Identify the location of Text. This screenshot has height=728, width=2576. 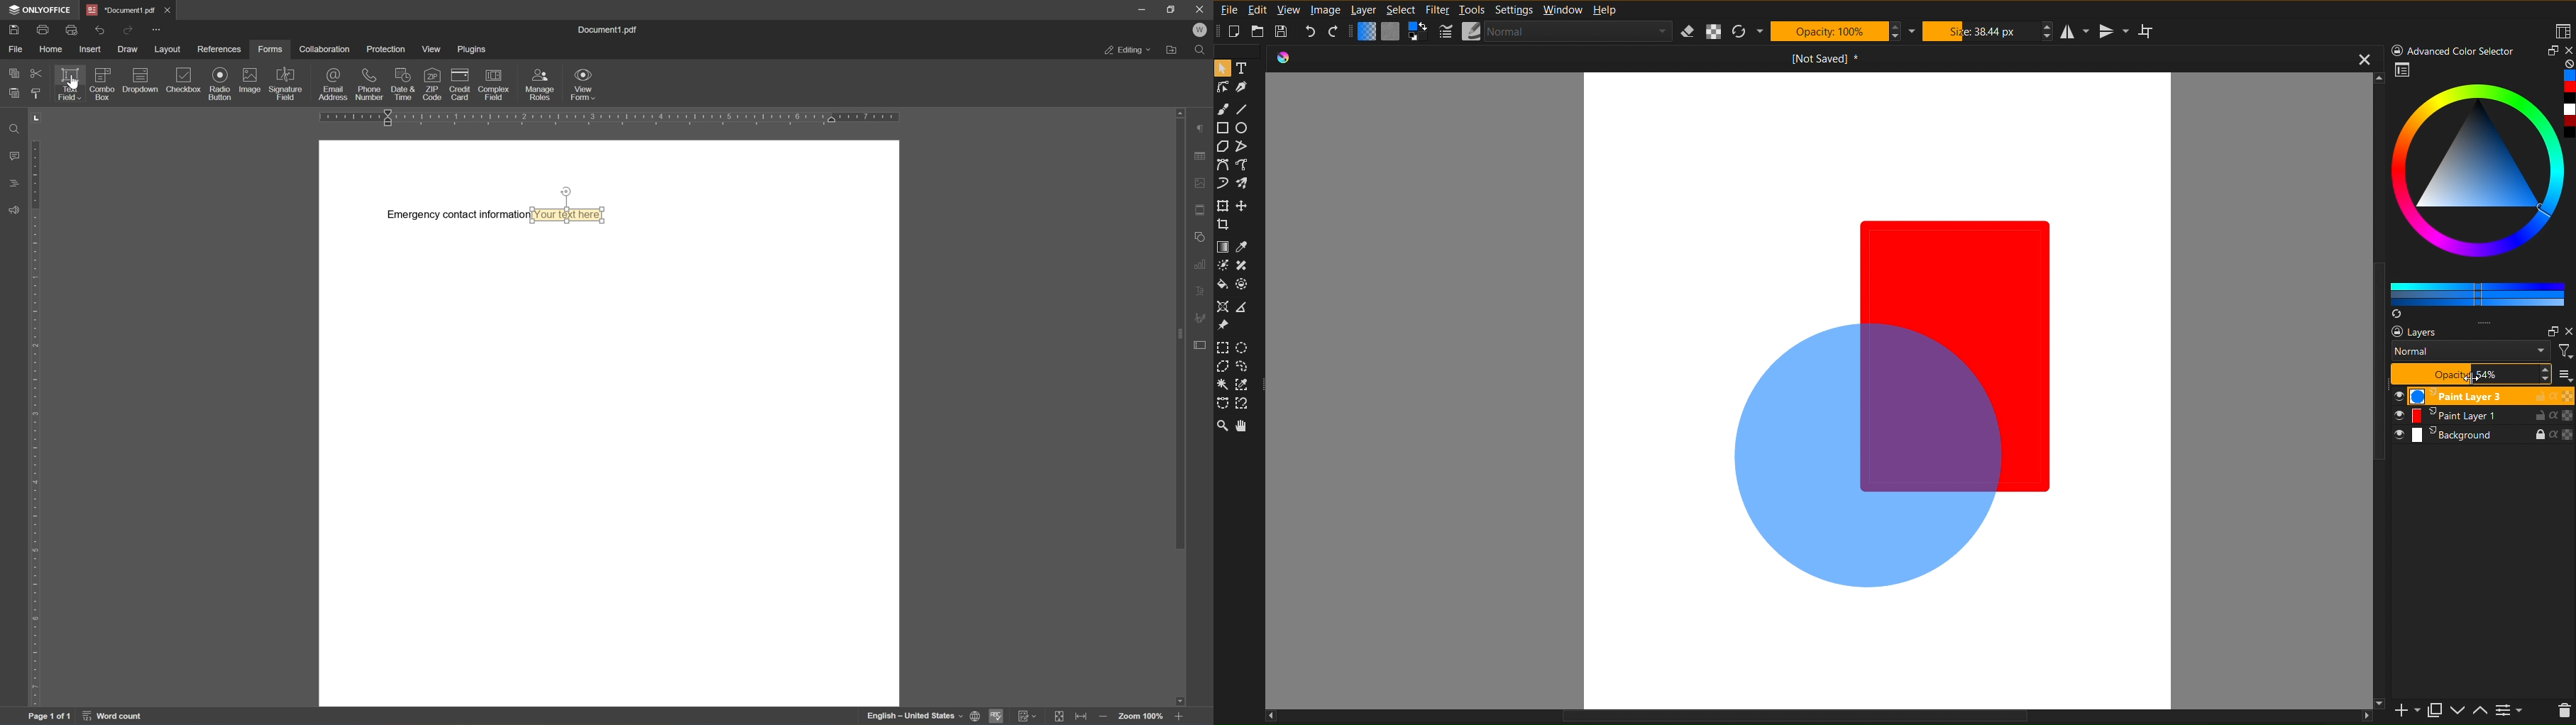
(1248, 67).